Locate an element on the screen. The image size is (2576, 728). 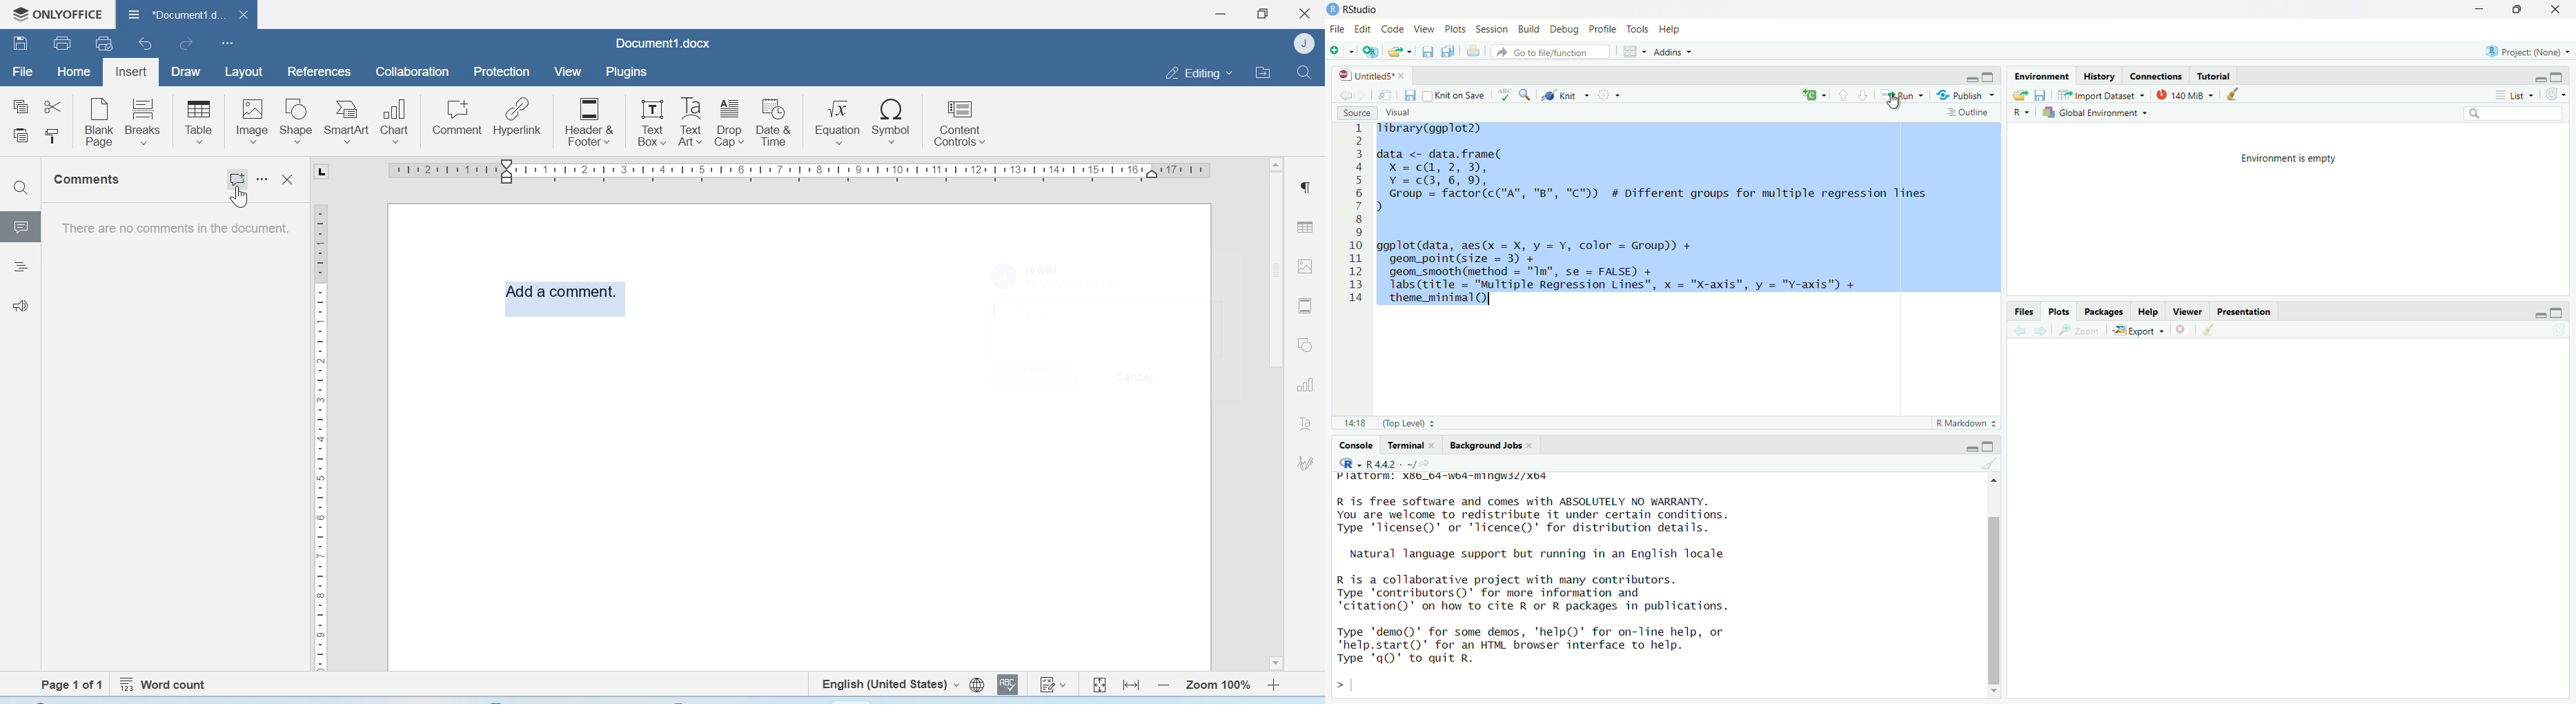
clear is located at coordinates (2218, 330).